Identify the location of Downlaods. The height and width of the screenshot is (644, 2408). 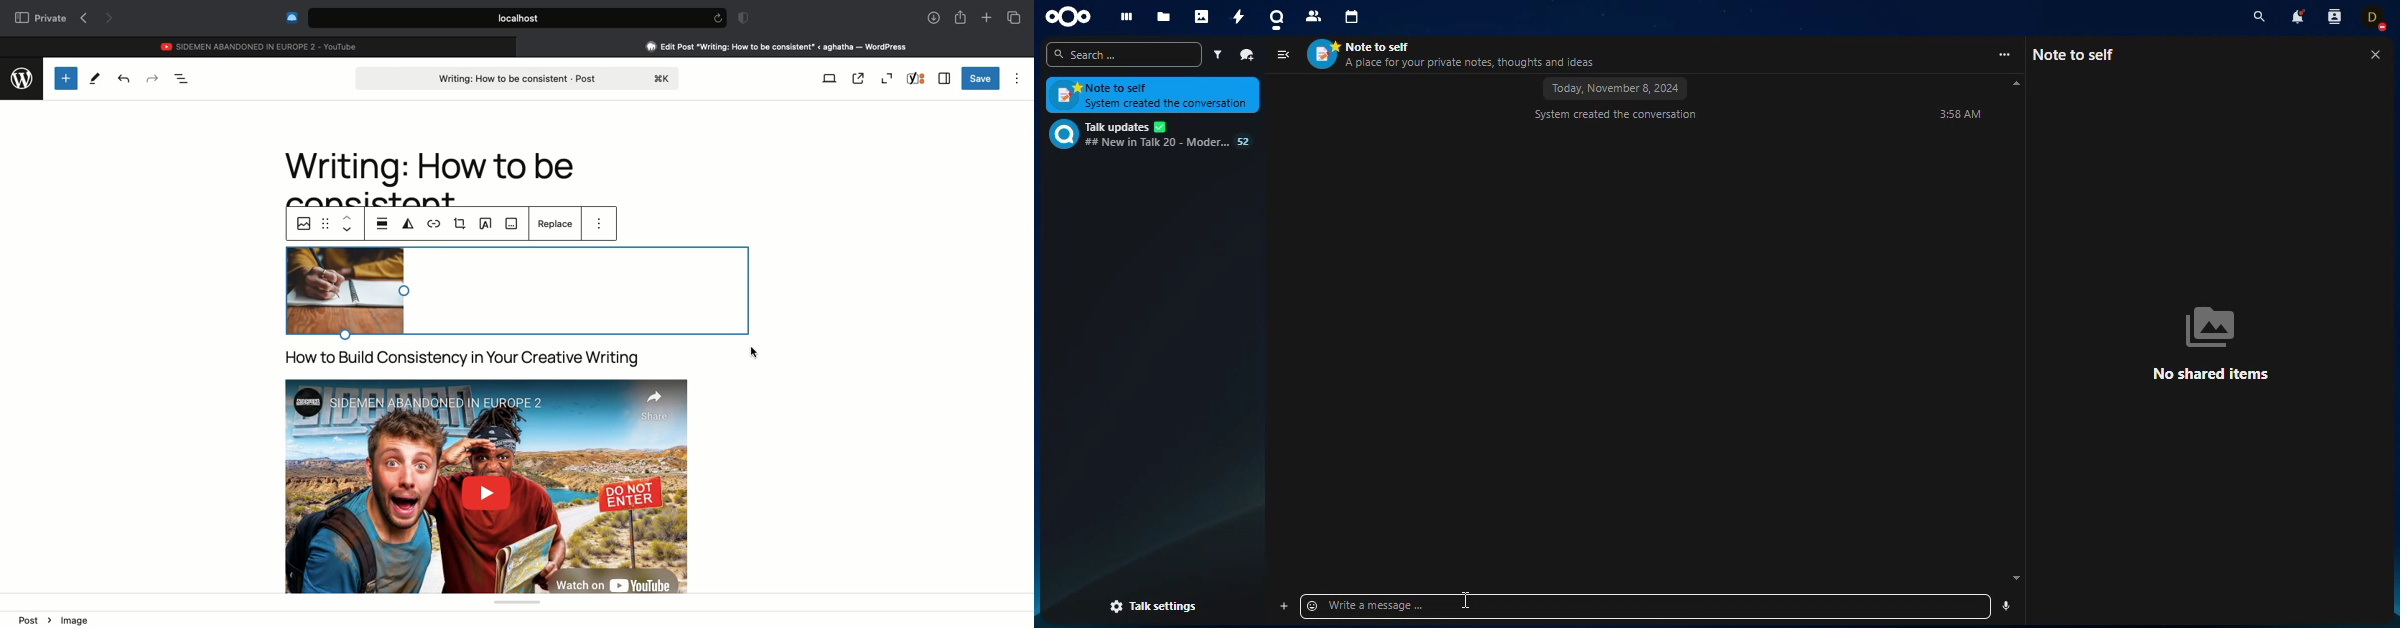
(932, 19).